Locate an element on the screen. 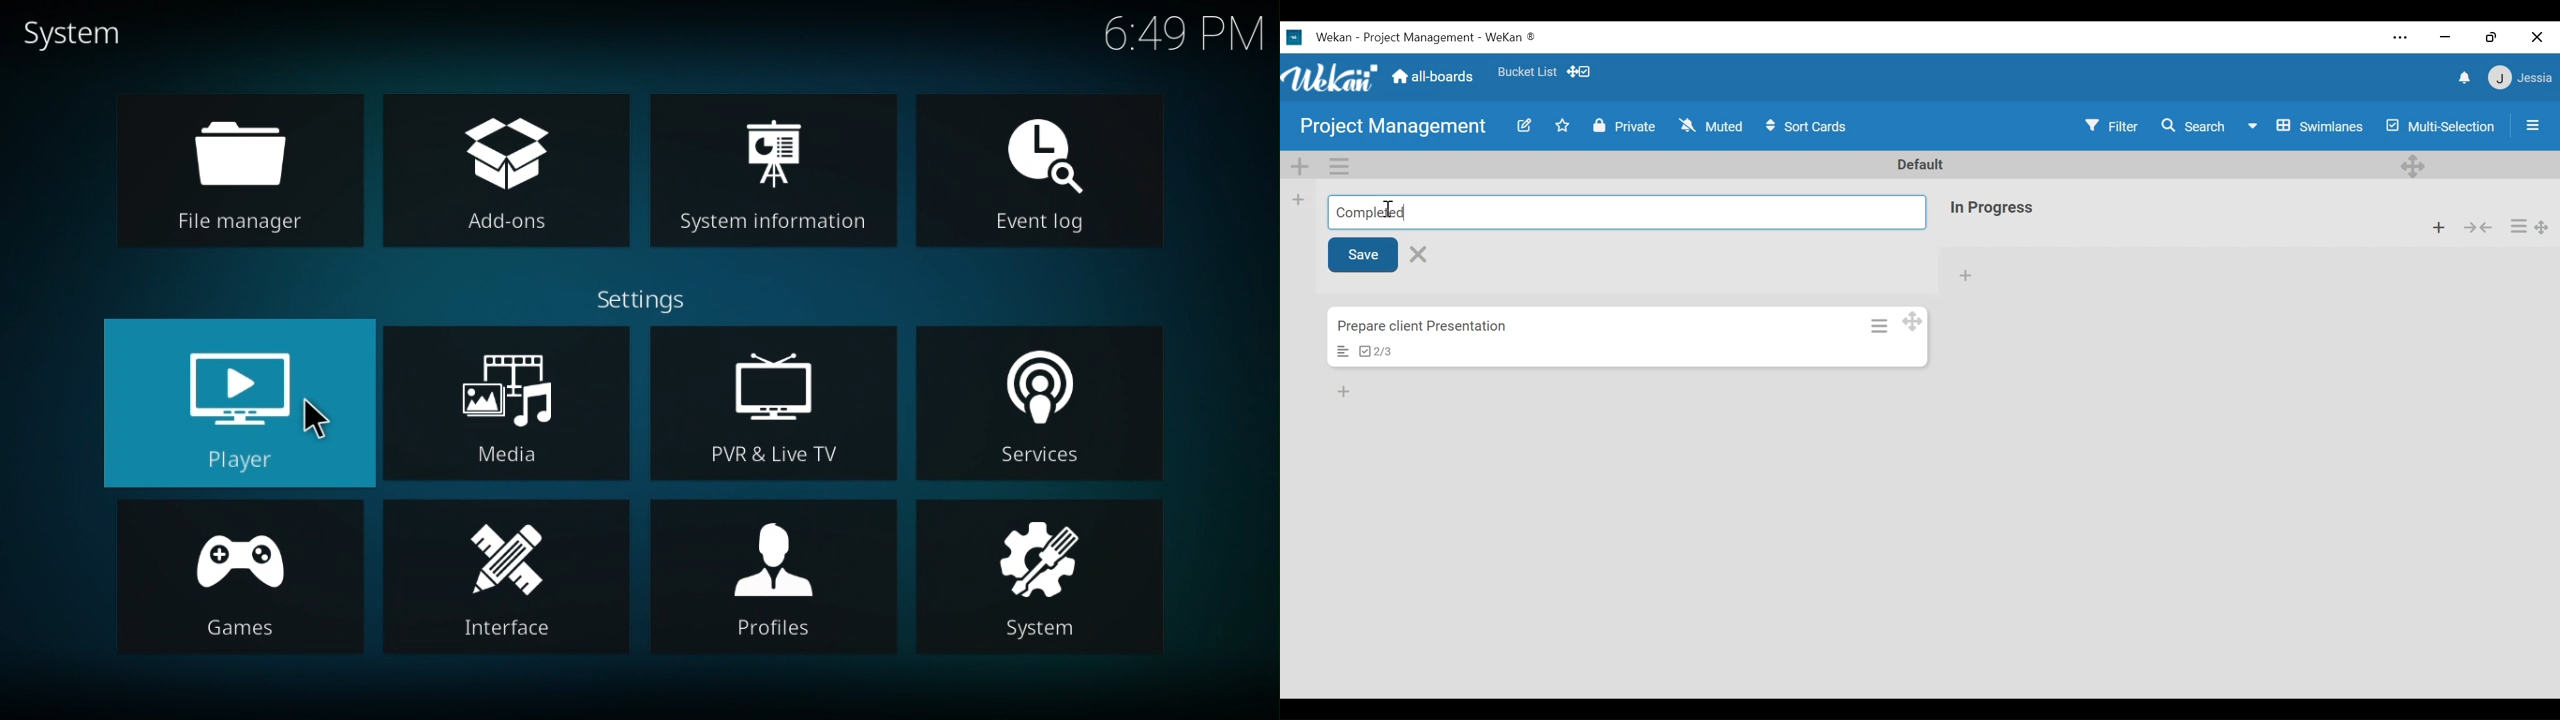  File manager is located at coordinates (242, 173).